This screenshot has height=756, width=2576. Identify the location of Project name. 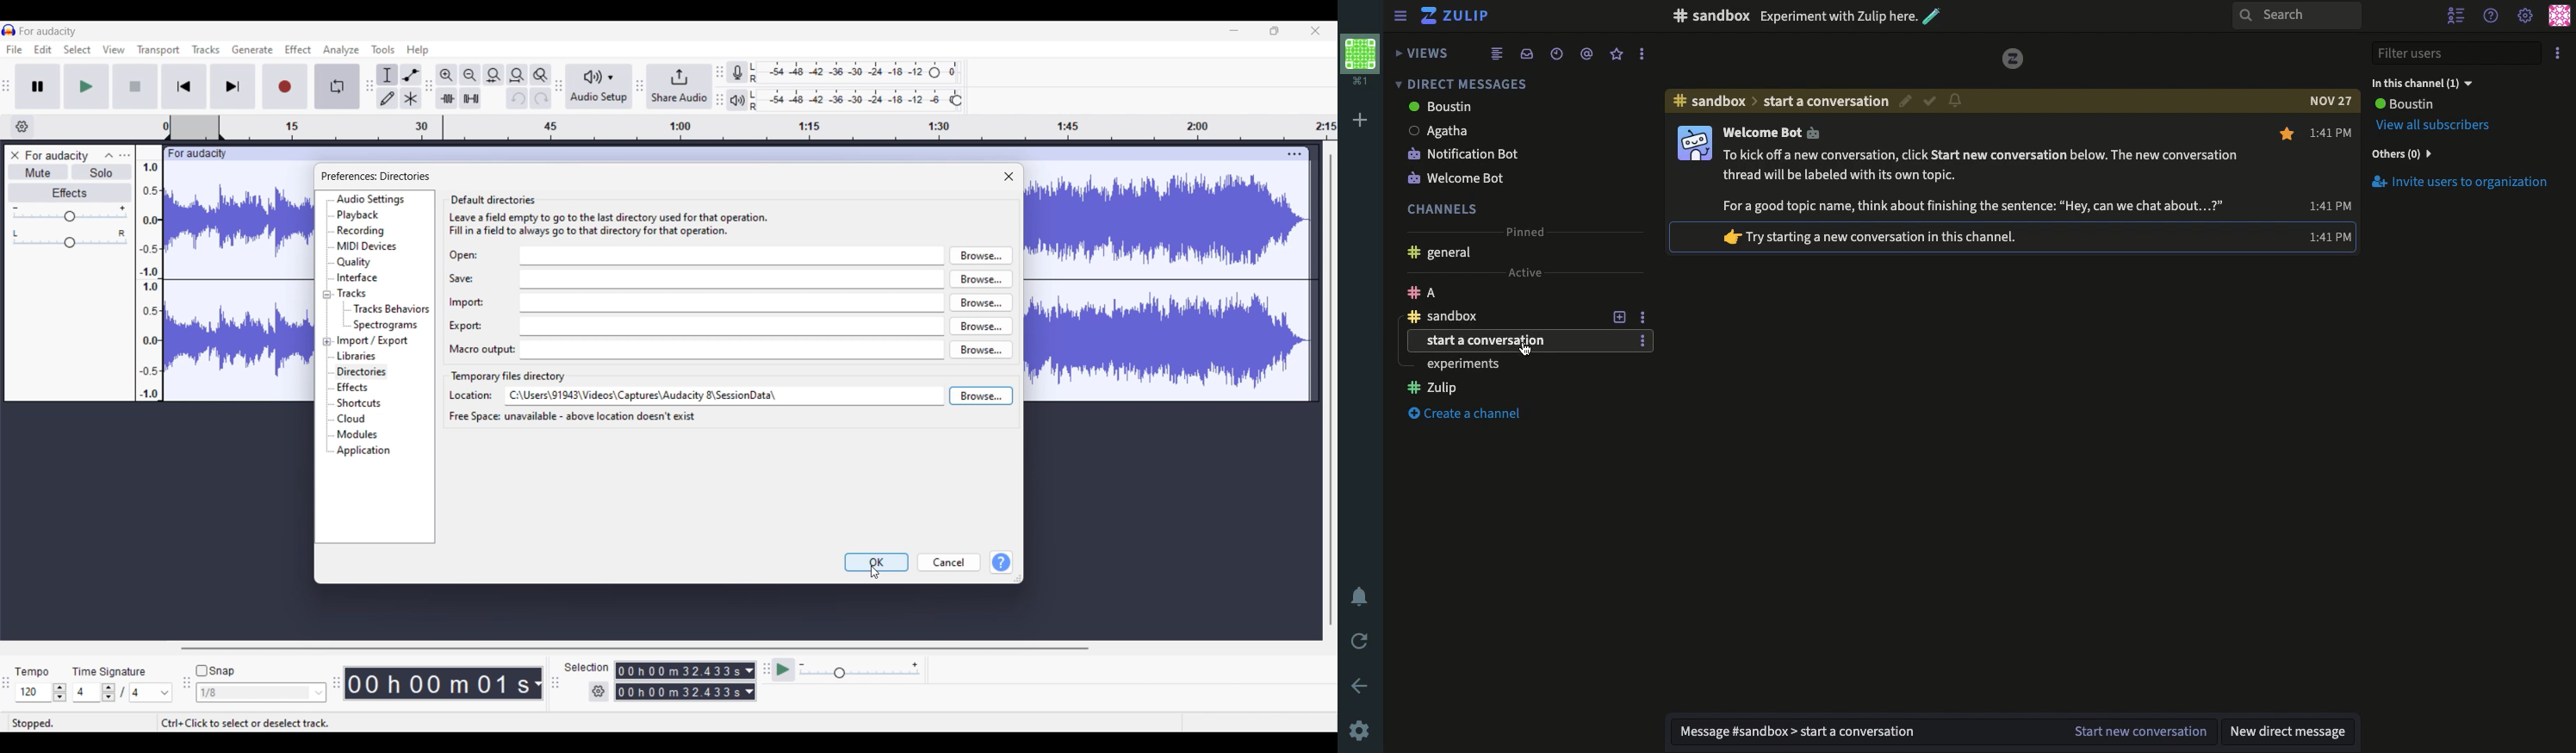
(48, 31).